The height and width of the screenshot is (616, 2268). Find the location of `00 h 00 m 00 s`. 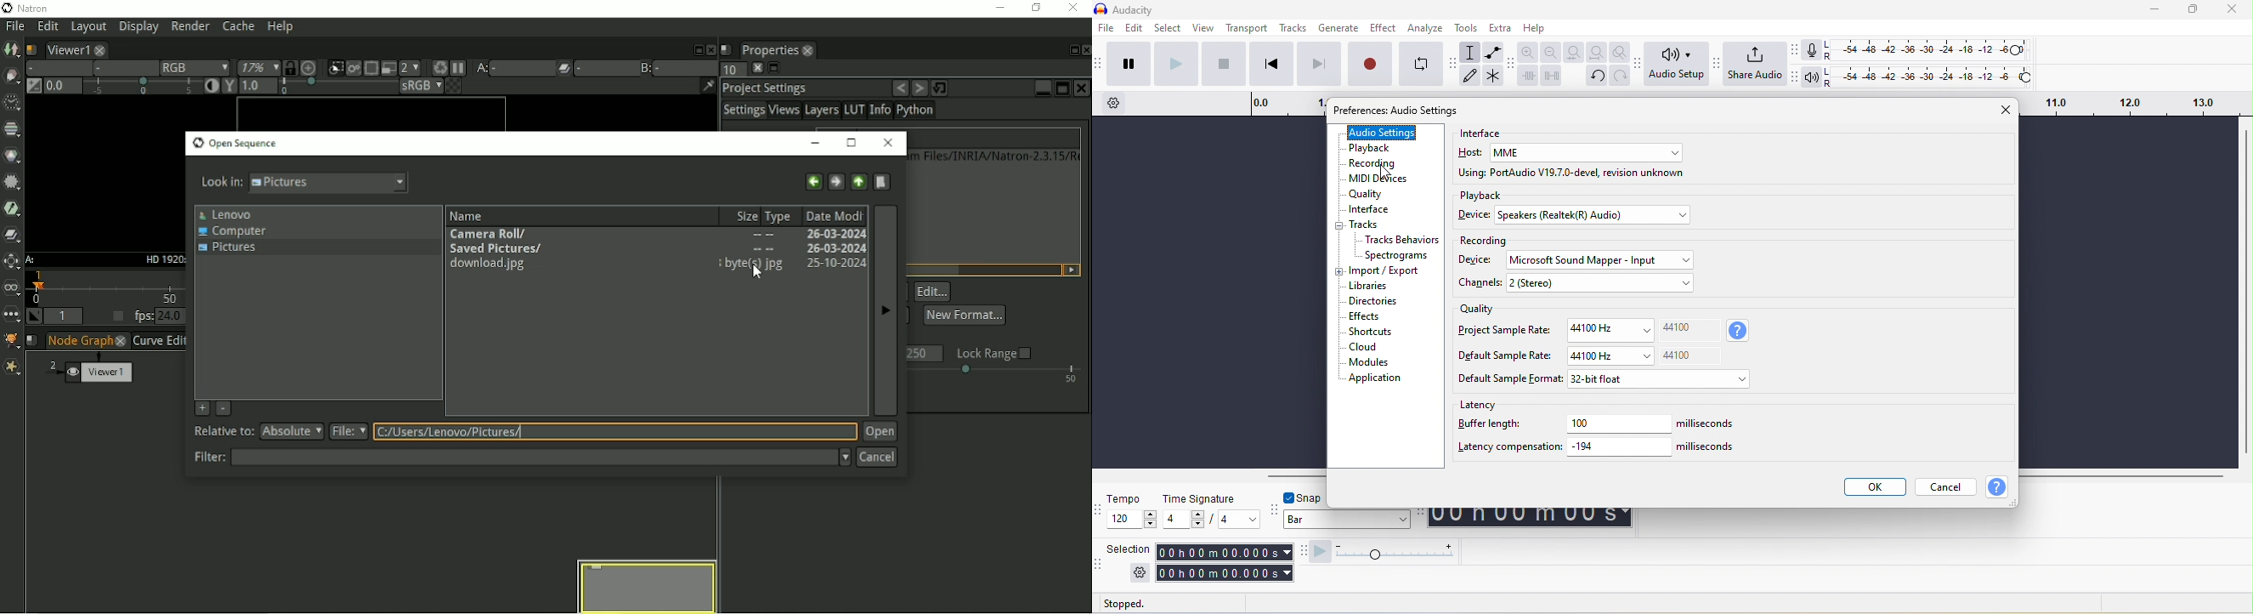

00 h 00 m 00 s is located at coordinates (1225, 561).